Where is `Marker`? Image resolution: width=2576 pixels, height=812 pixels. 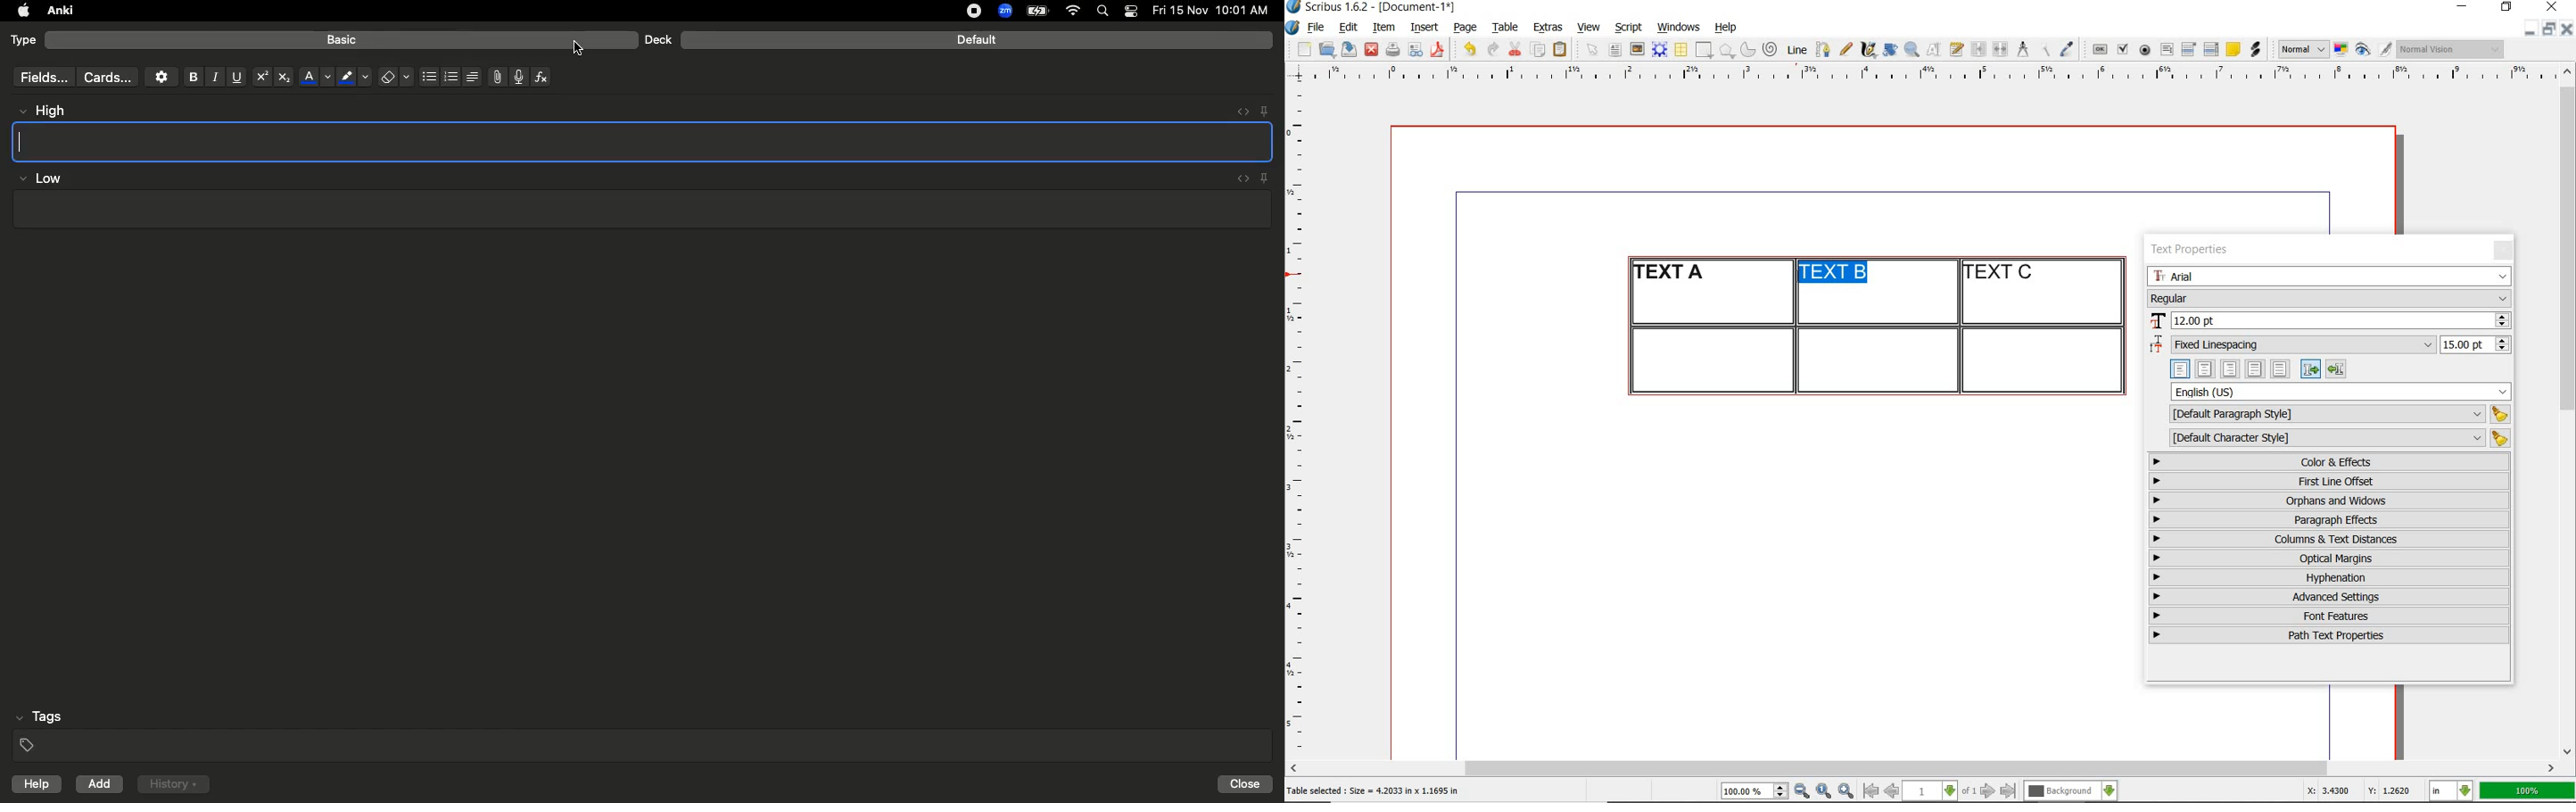
Marker is located at coordinates (354, 79).